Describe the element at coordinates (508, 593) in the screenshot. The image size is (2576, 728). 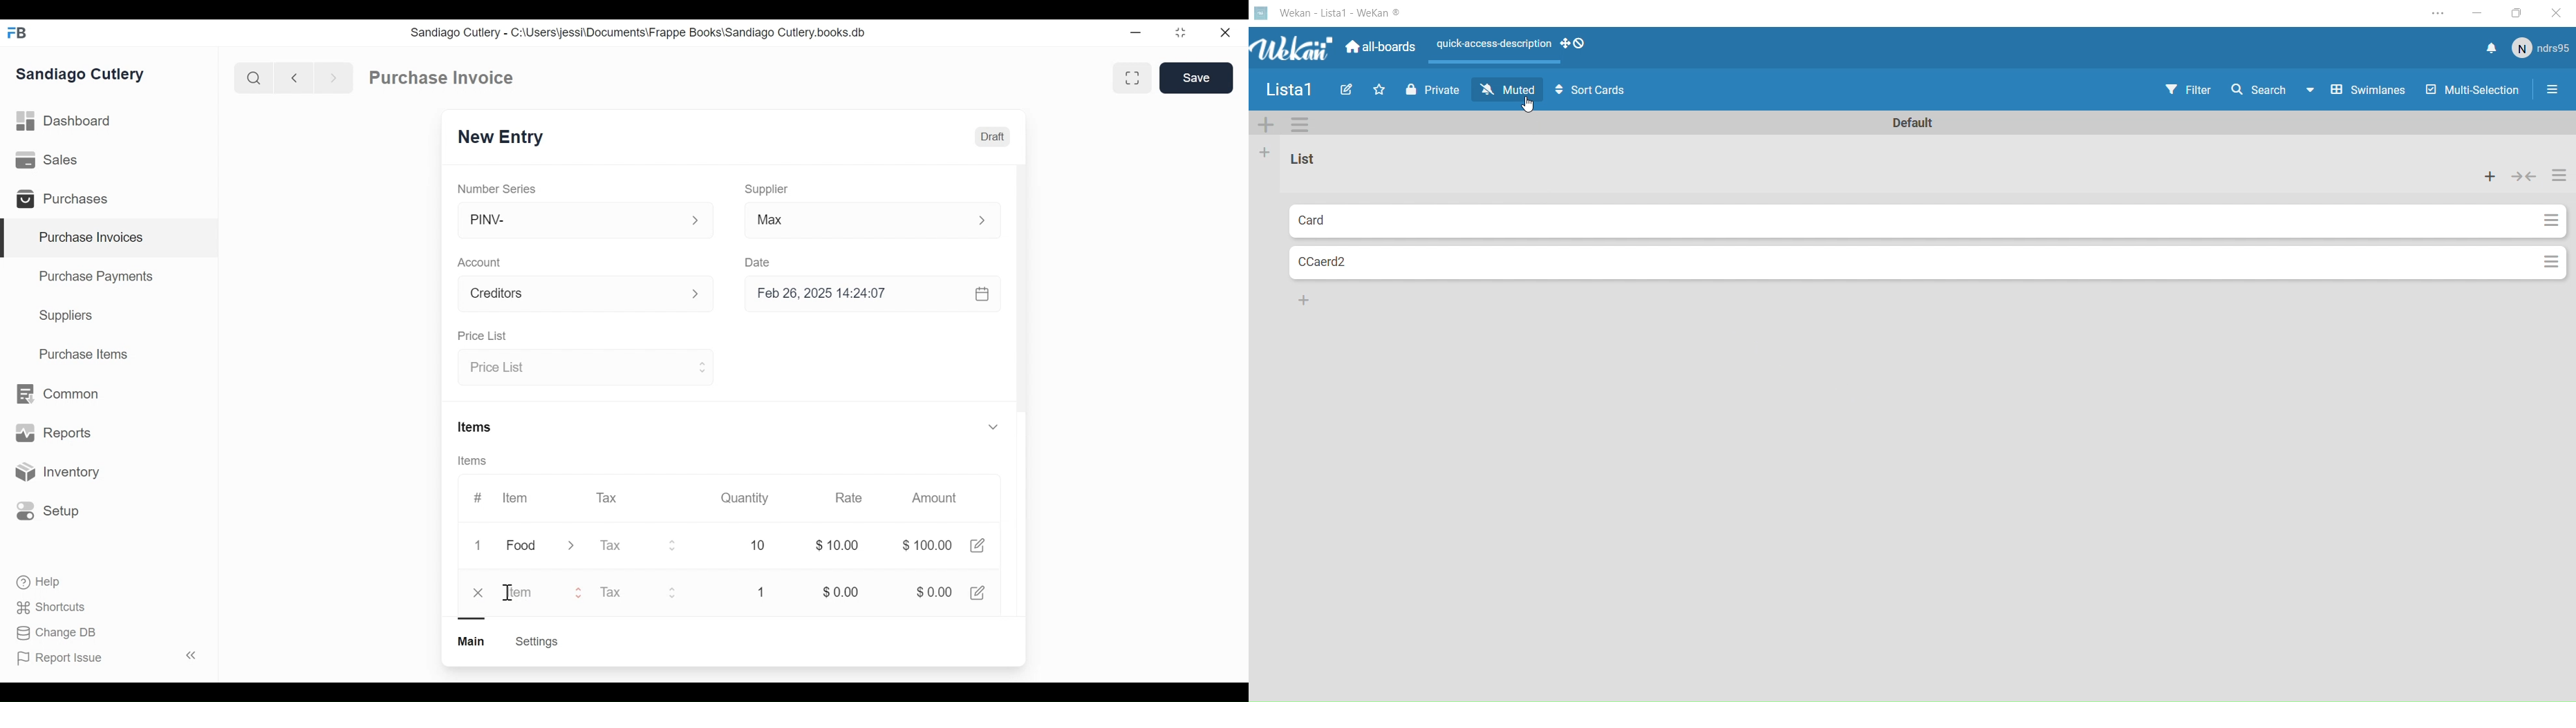
I see `Cursor` at that location.